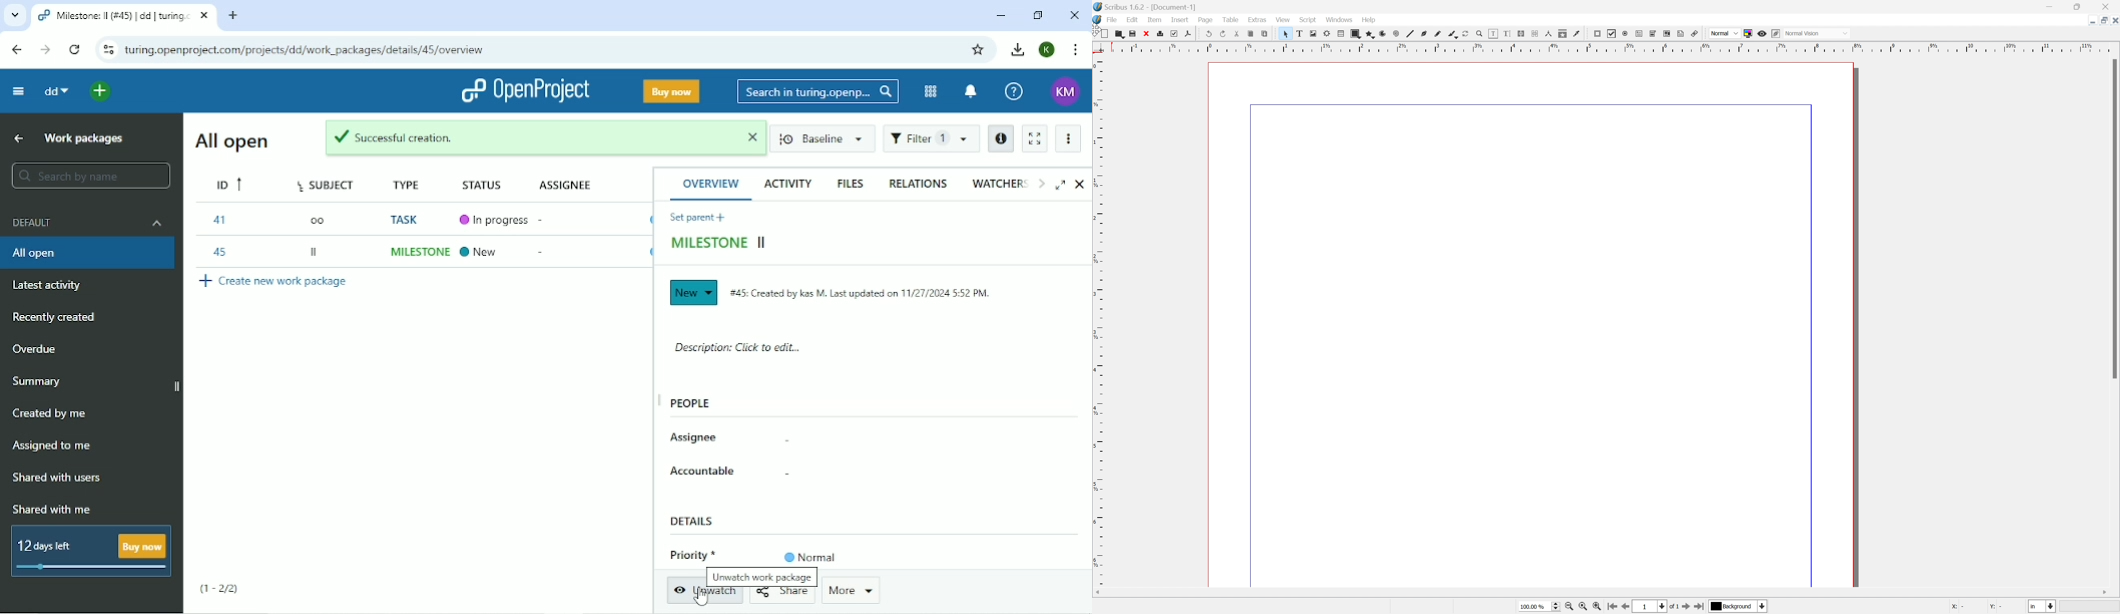 This screenshot has height=616, width=2128. I want to click on go to previous page, so click(1624, 608).